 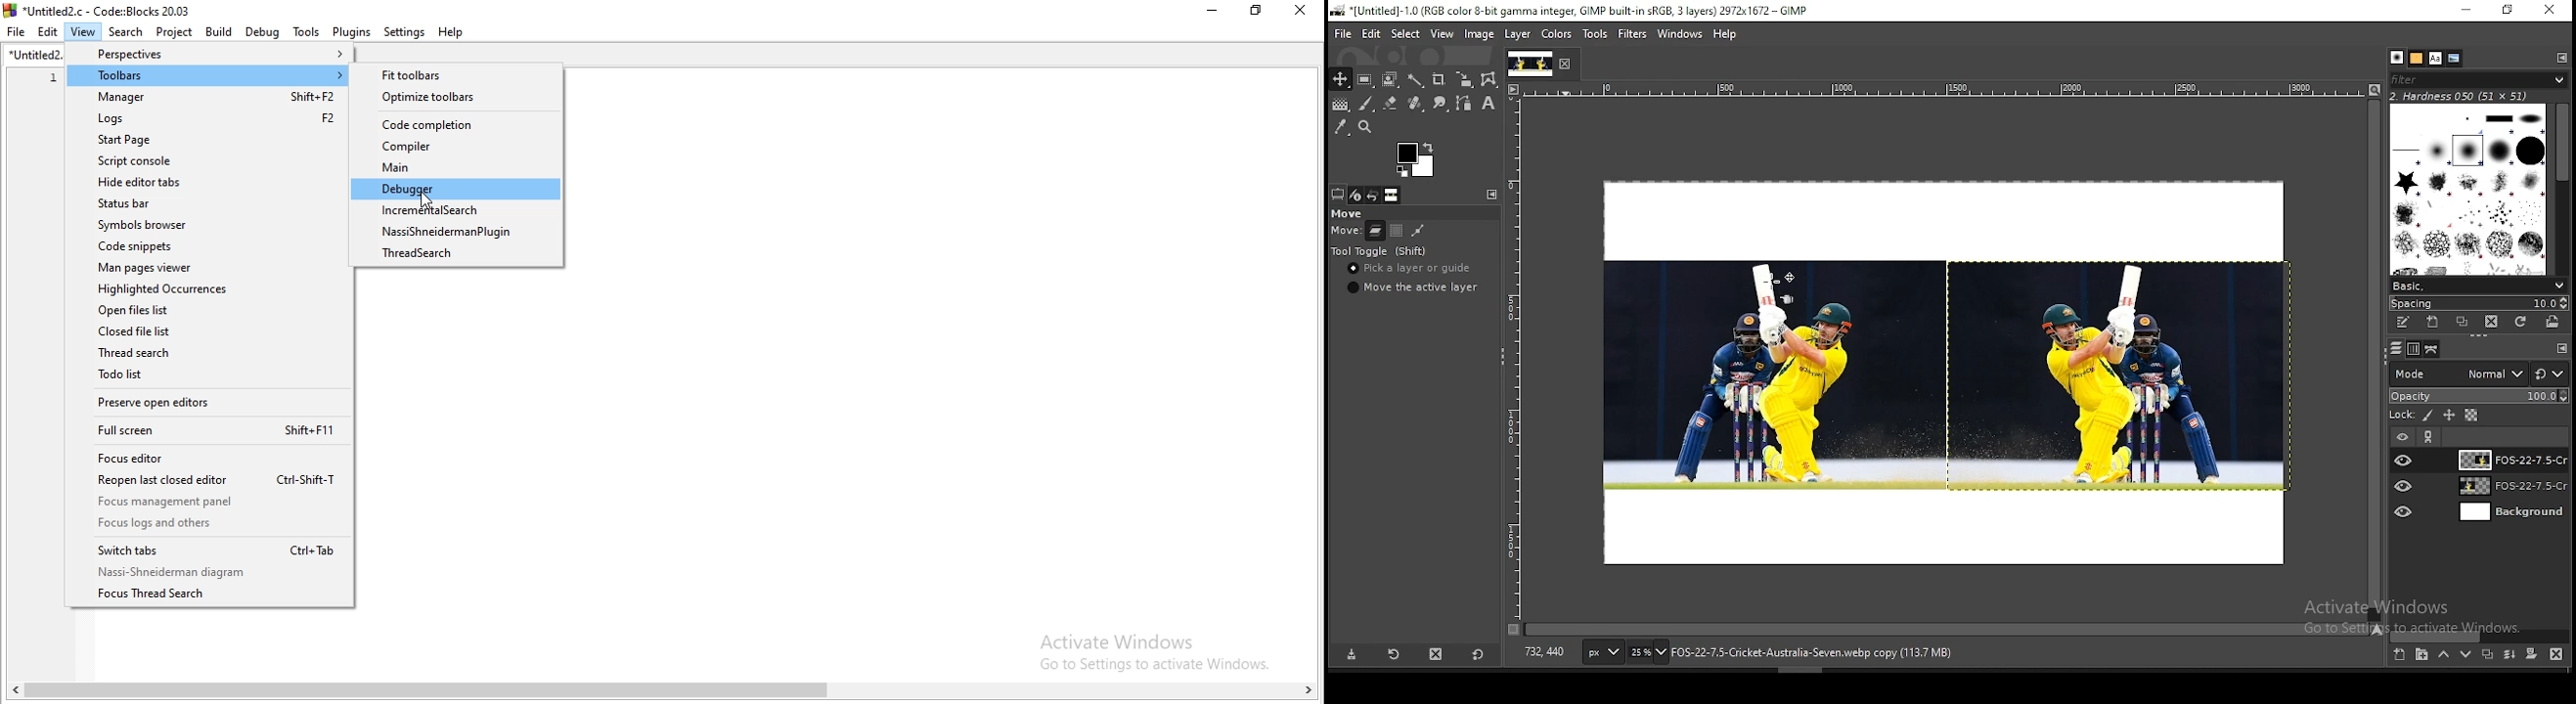 I want to click on Scroll bar, so click(x=2563, y=186).